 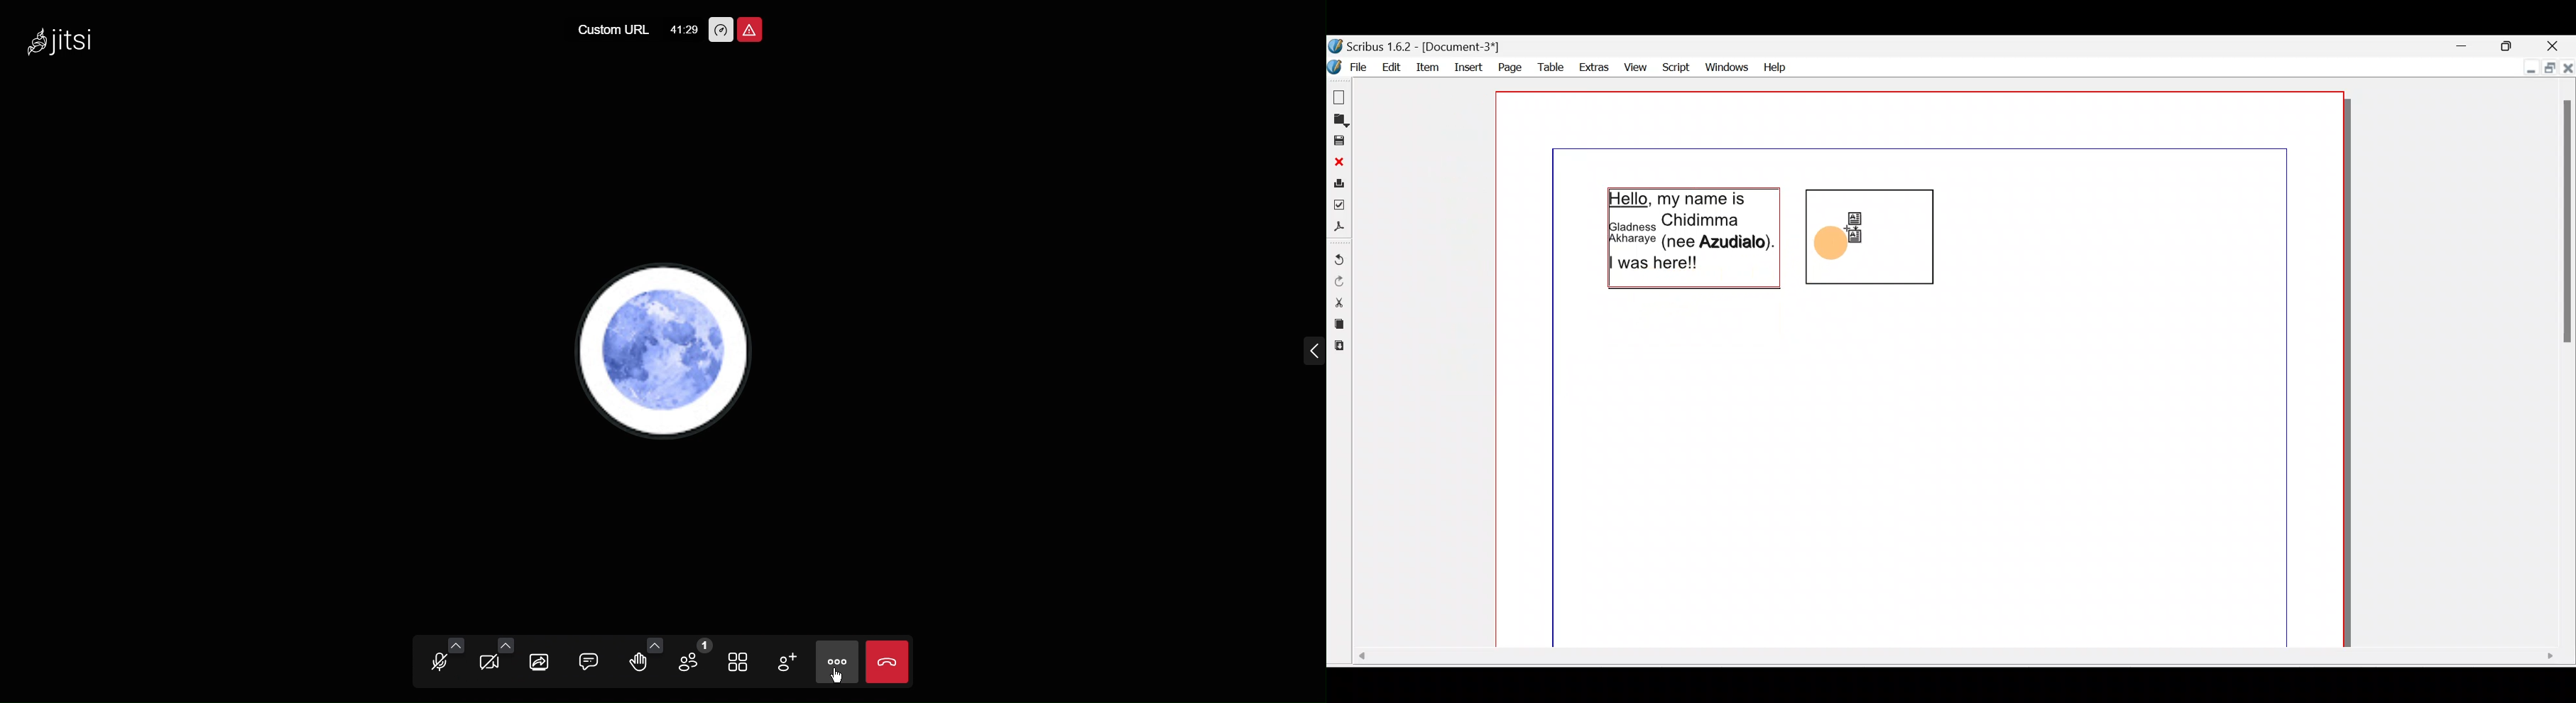 What do you see at coordinates (659, 354) in the screenshot?
I see `Account Profile Picture` at bounding box center [659, 354].